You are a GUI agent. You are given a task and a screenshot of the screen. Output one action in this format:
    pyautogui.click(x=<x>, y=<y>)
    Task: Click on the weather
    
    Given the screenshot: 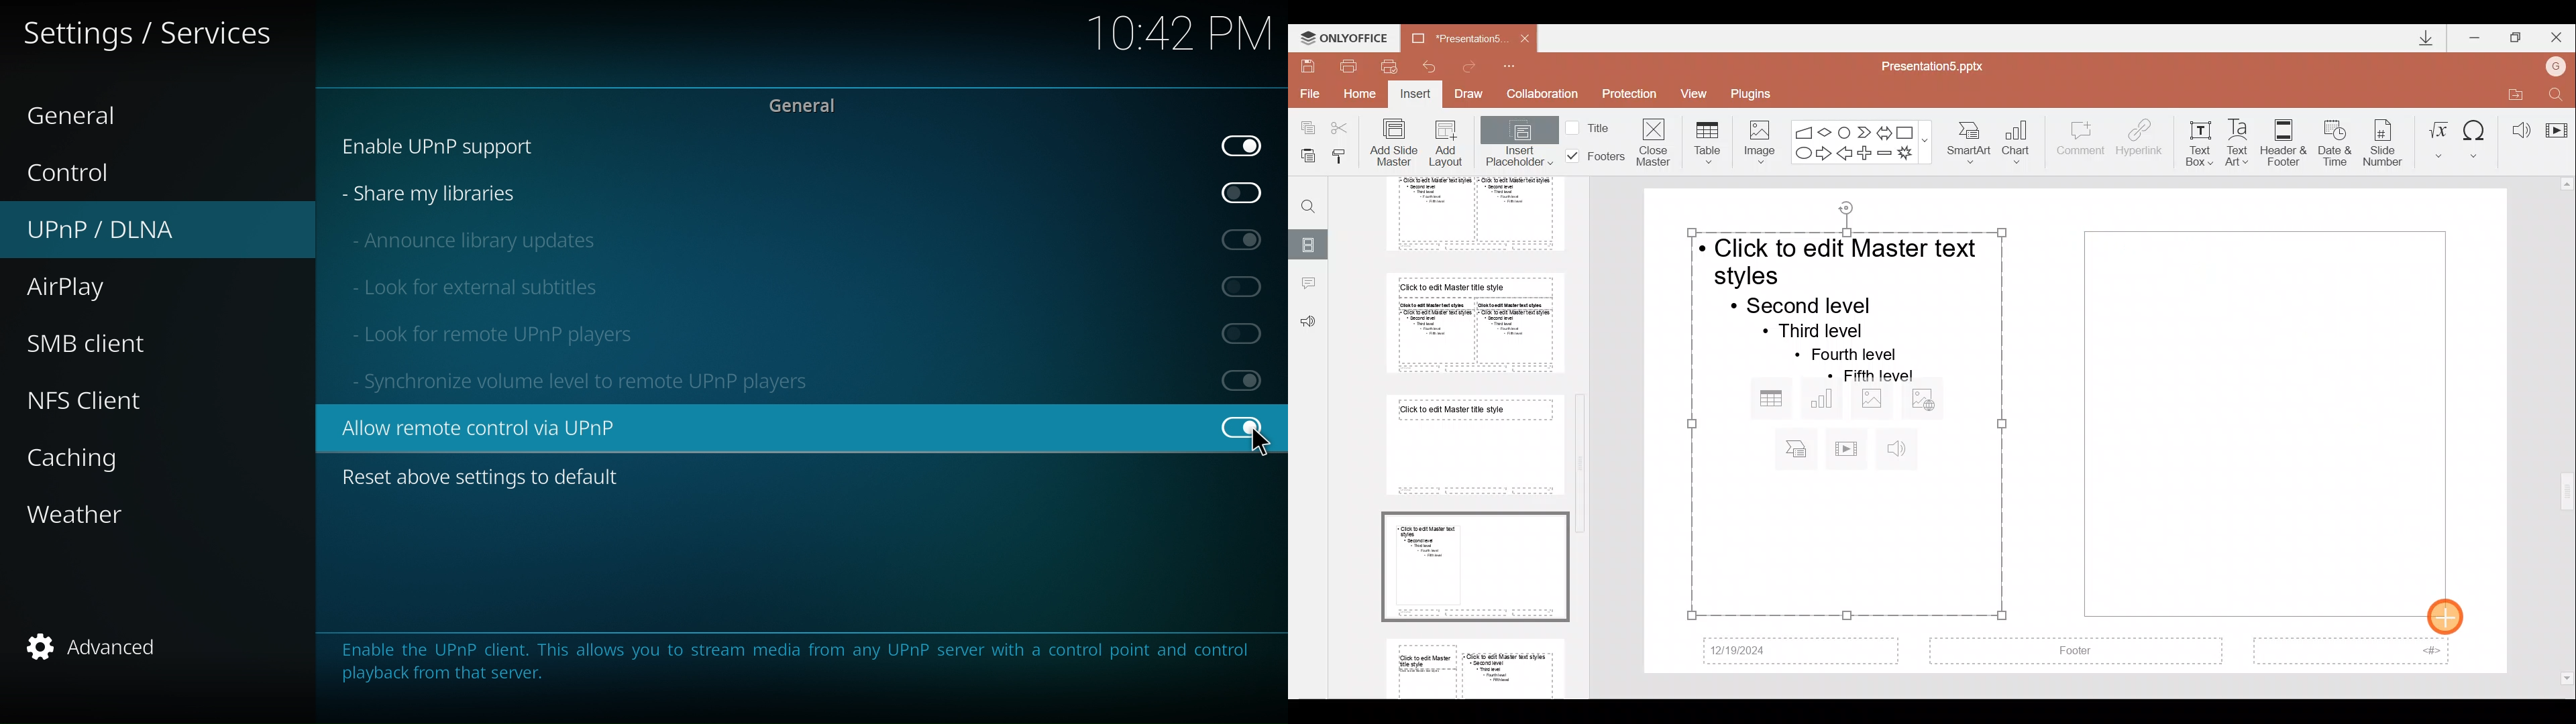 What is the action you would take?
    pyautogui.click(x=91, y=513)
    